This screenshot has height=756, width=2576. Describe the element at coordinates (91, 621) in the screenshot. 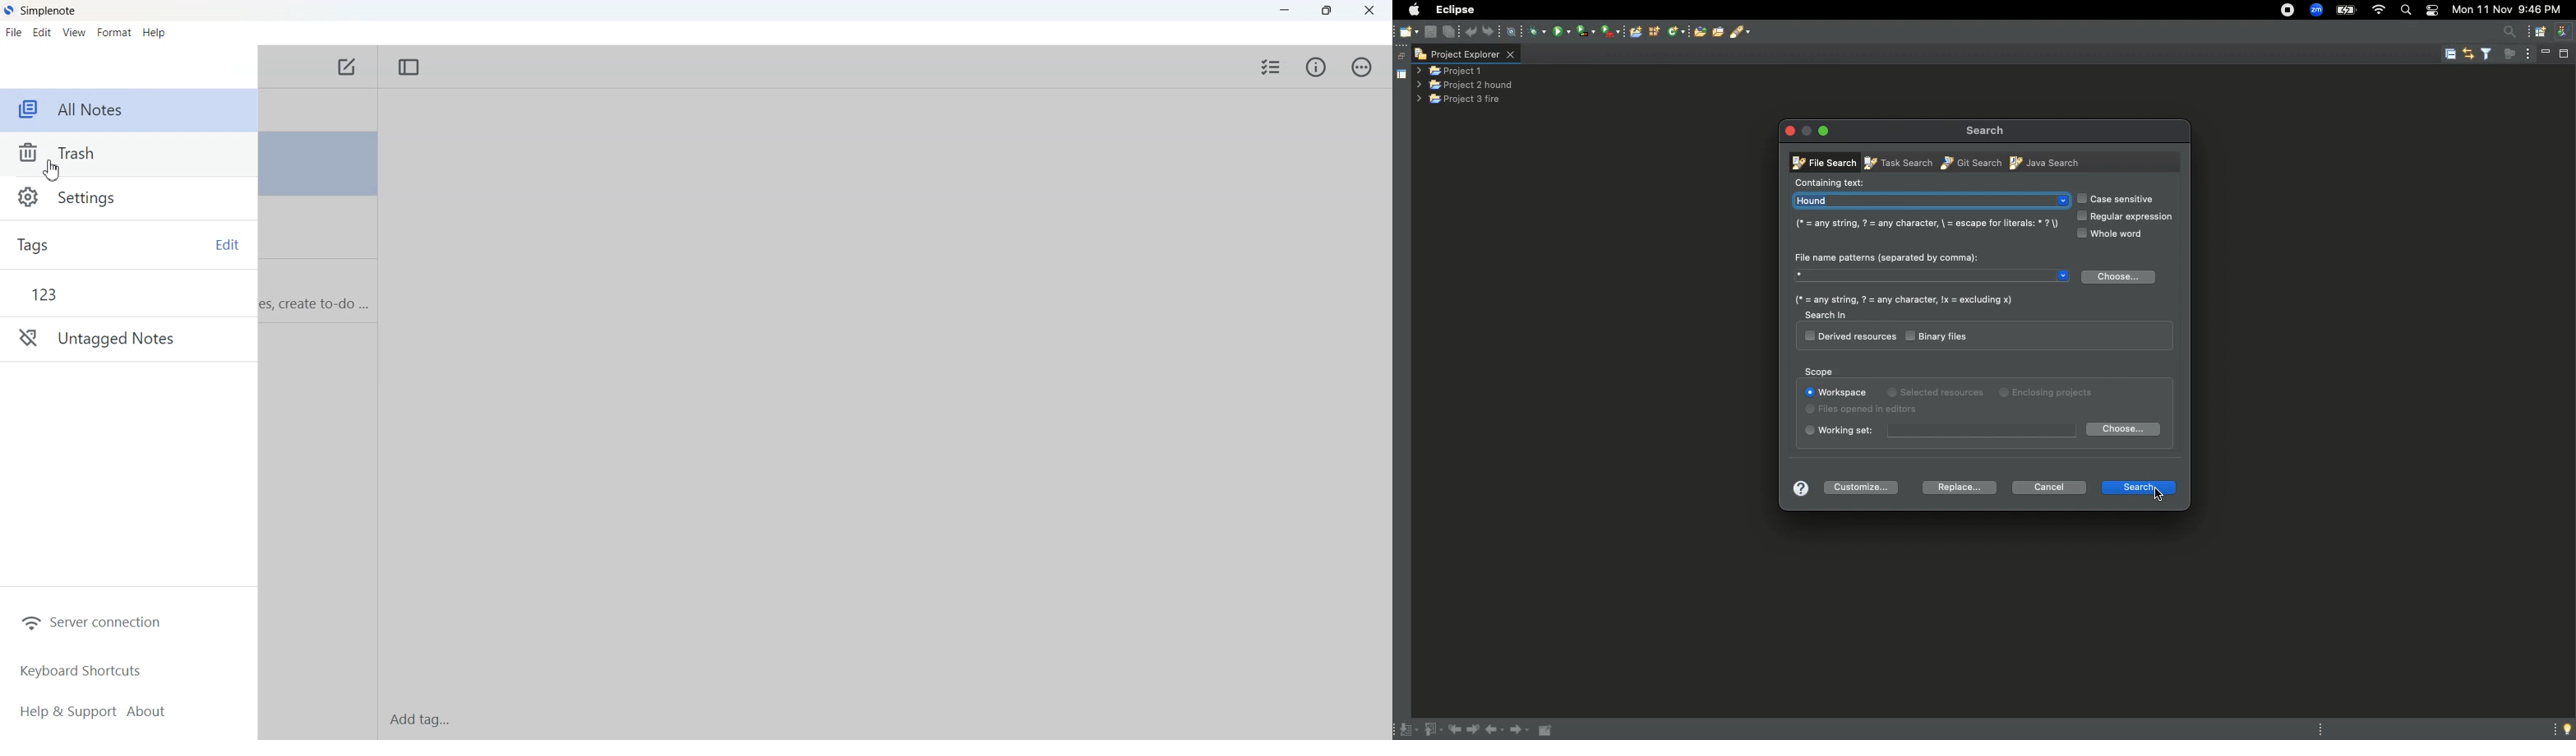

I see `Server connection` at that location.